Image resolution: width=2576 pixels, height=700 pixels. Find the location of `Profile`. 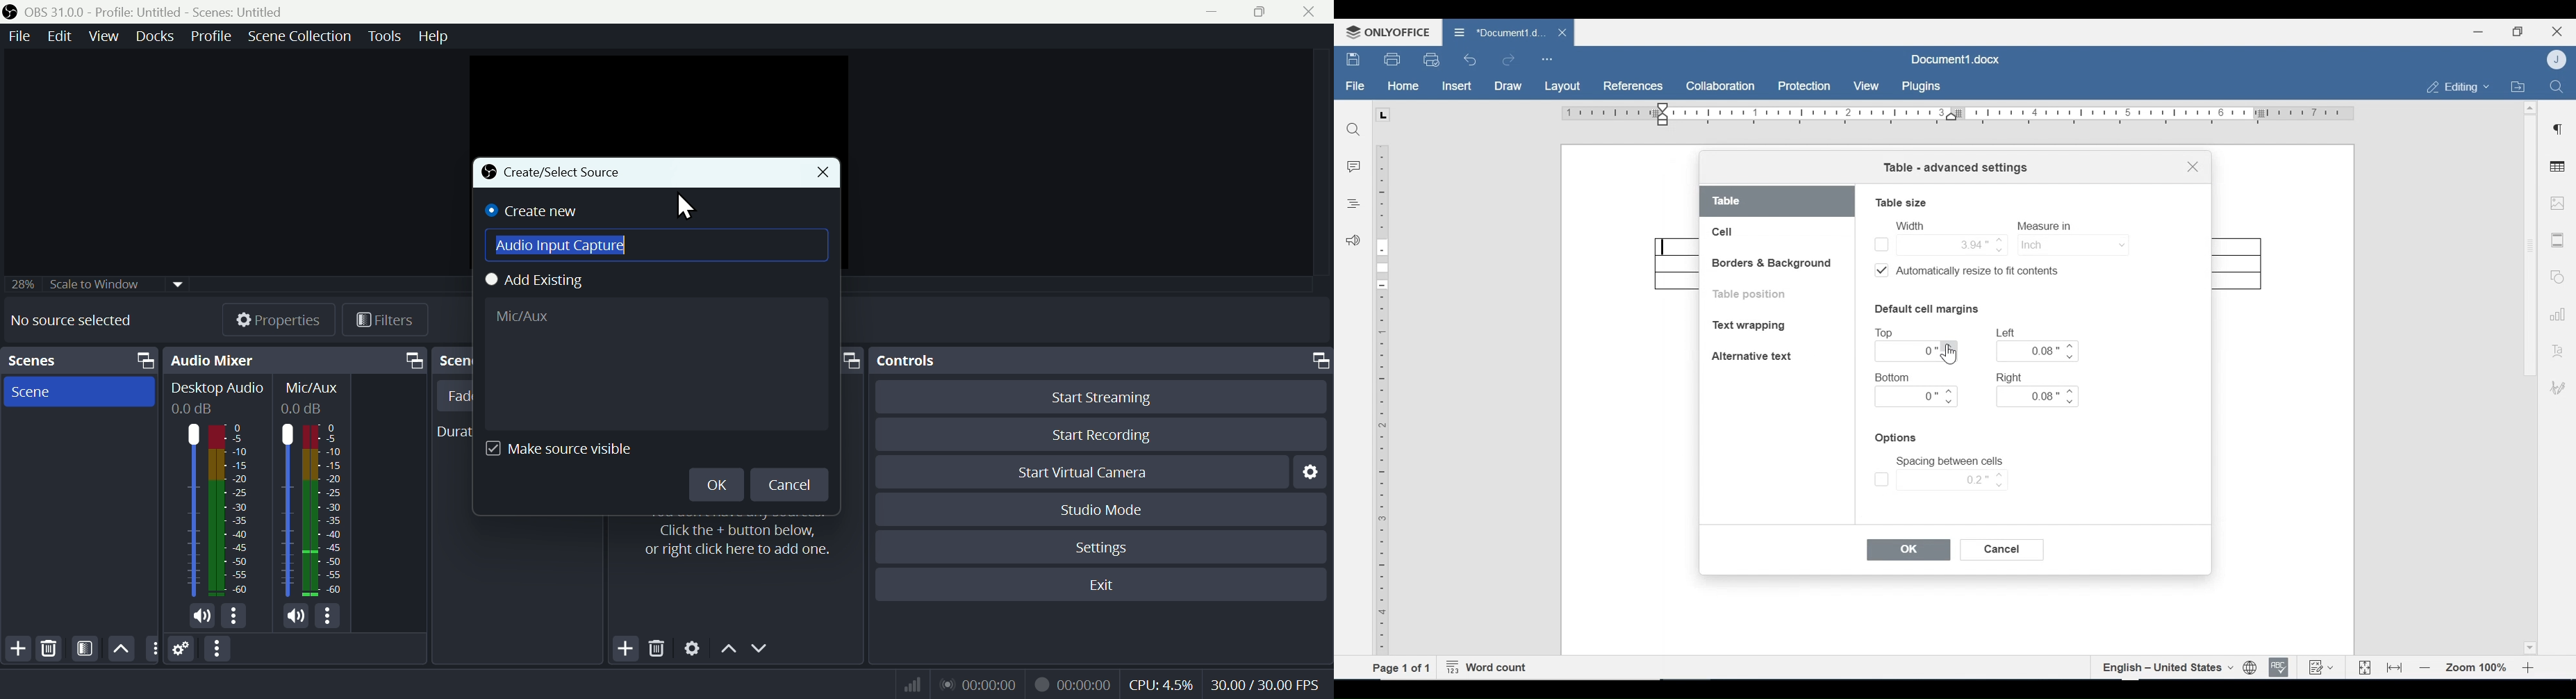

Profile is located at coordinates (211, 36).